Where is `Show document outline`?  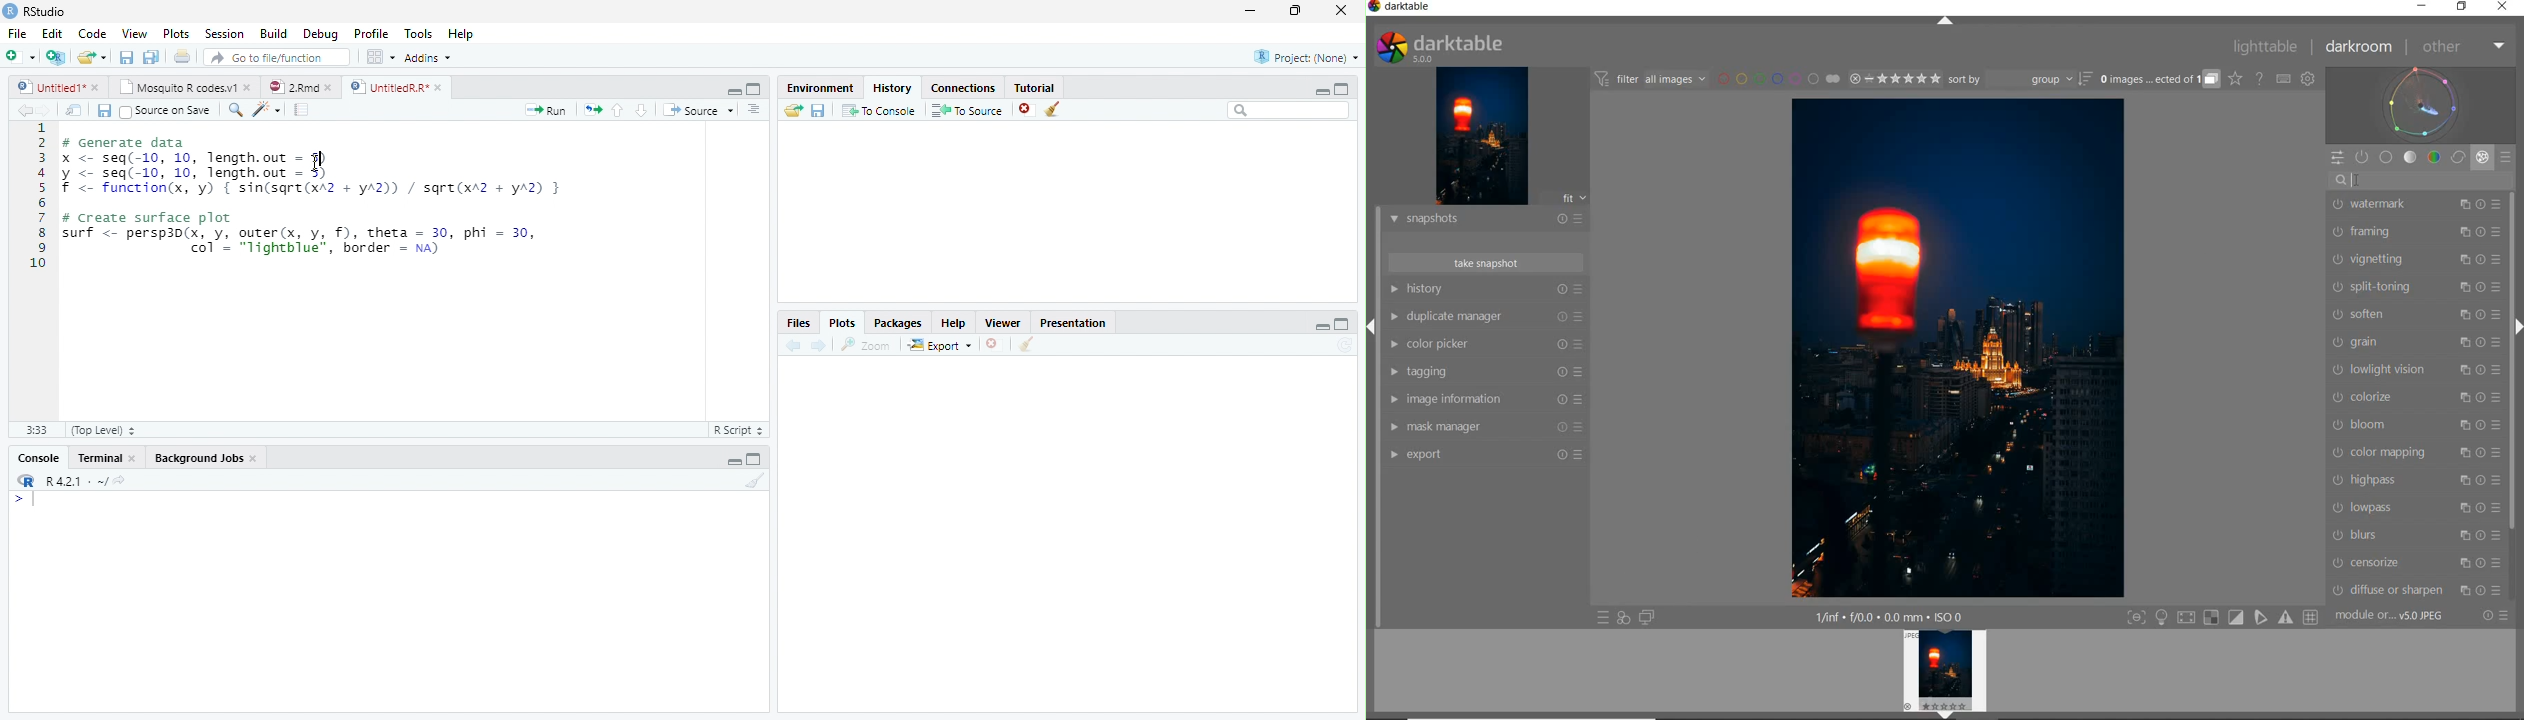
Show document outline is located at coordinates (753, 108).